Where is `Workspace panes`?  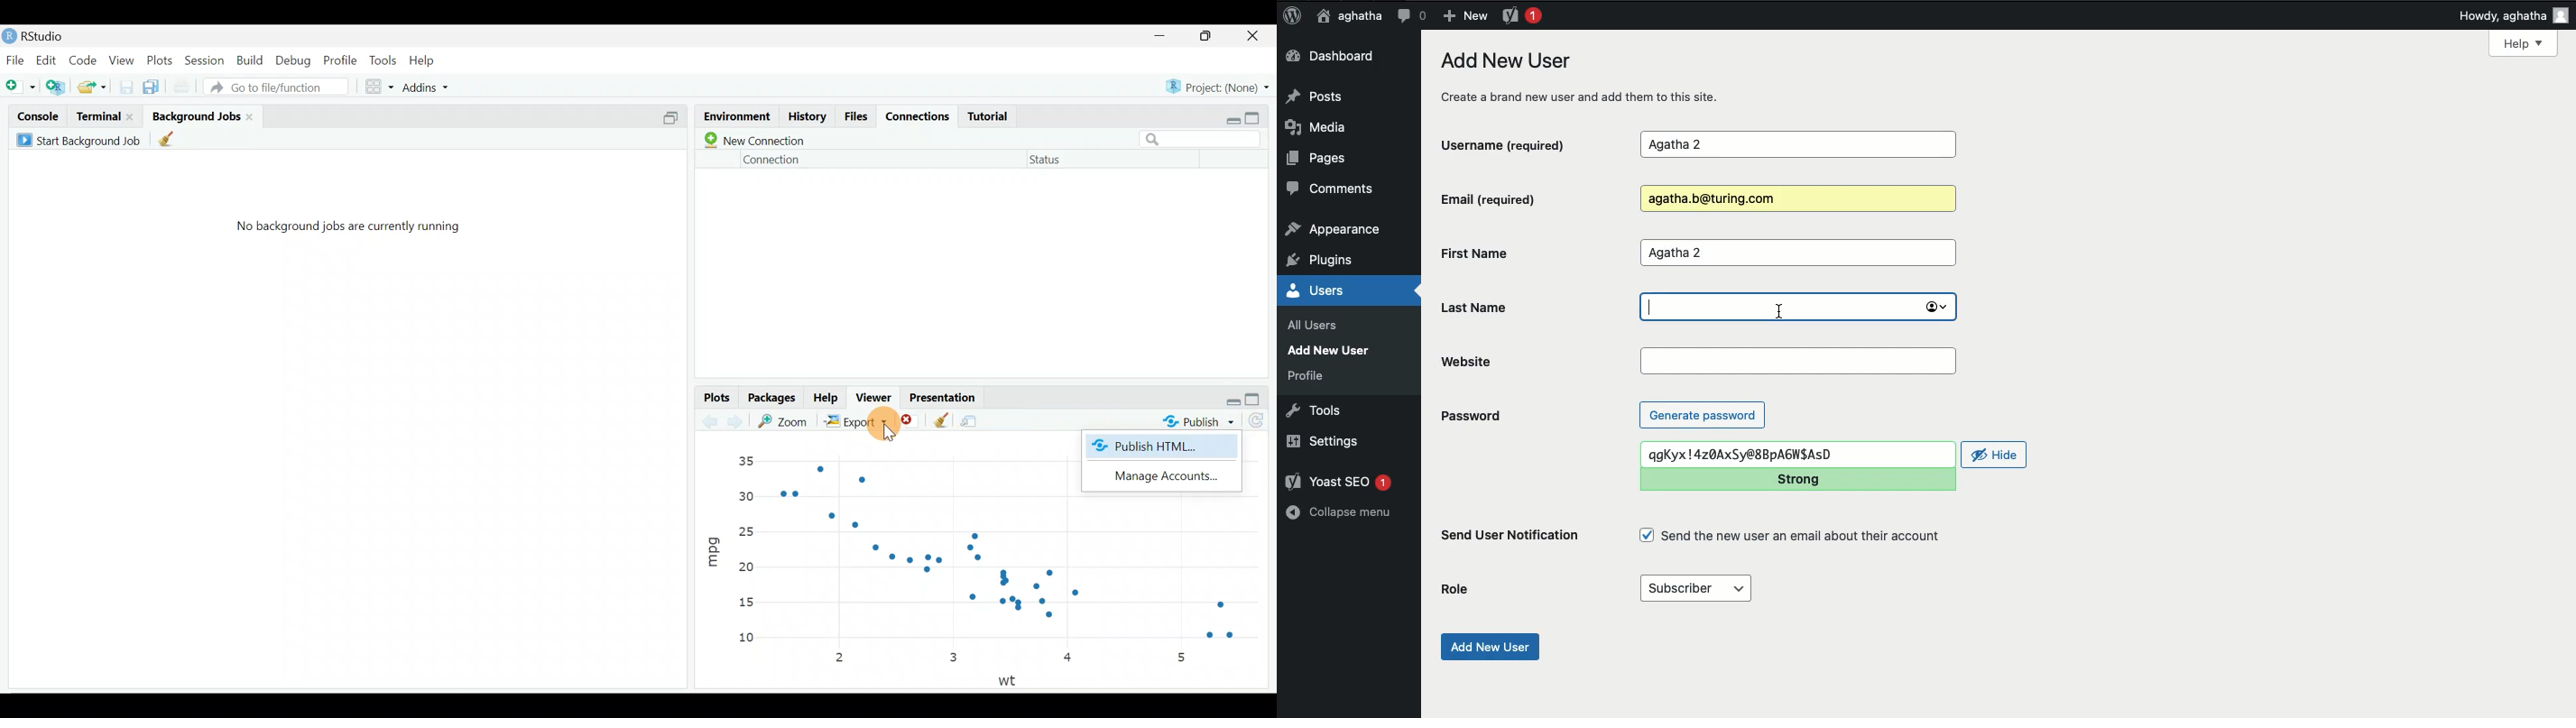
Workspace panes is located at coordinates (380, 85).